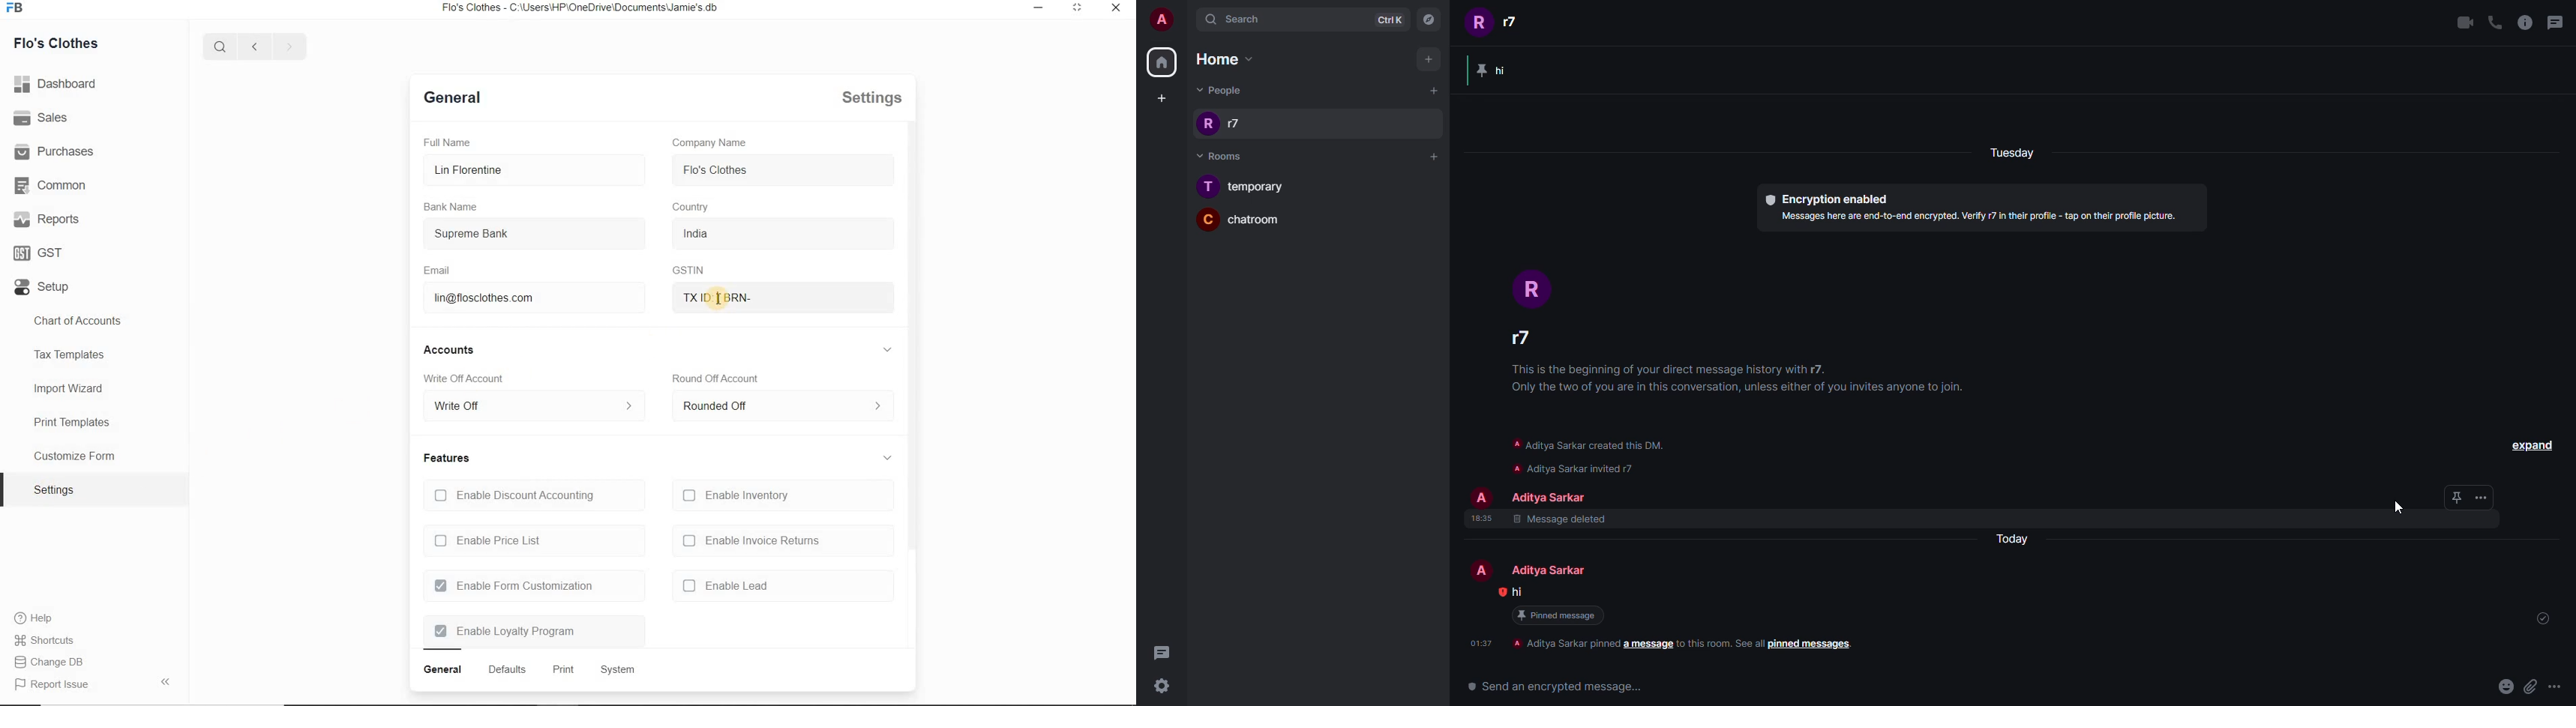  What do you see at coordinates (83, 321) in the screenshot?
I see `Chart of Accounts` at bounding box center [83, 321].